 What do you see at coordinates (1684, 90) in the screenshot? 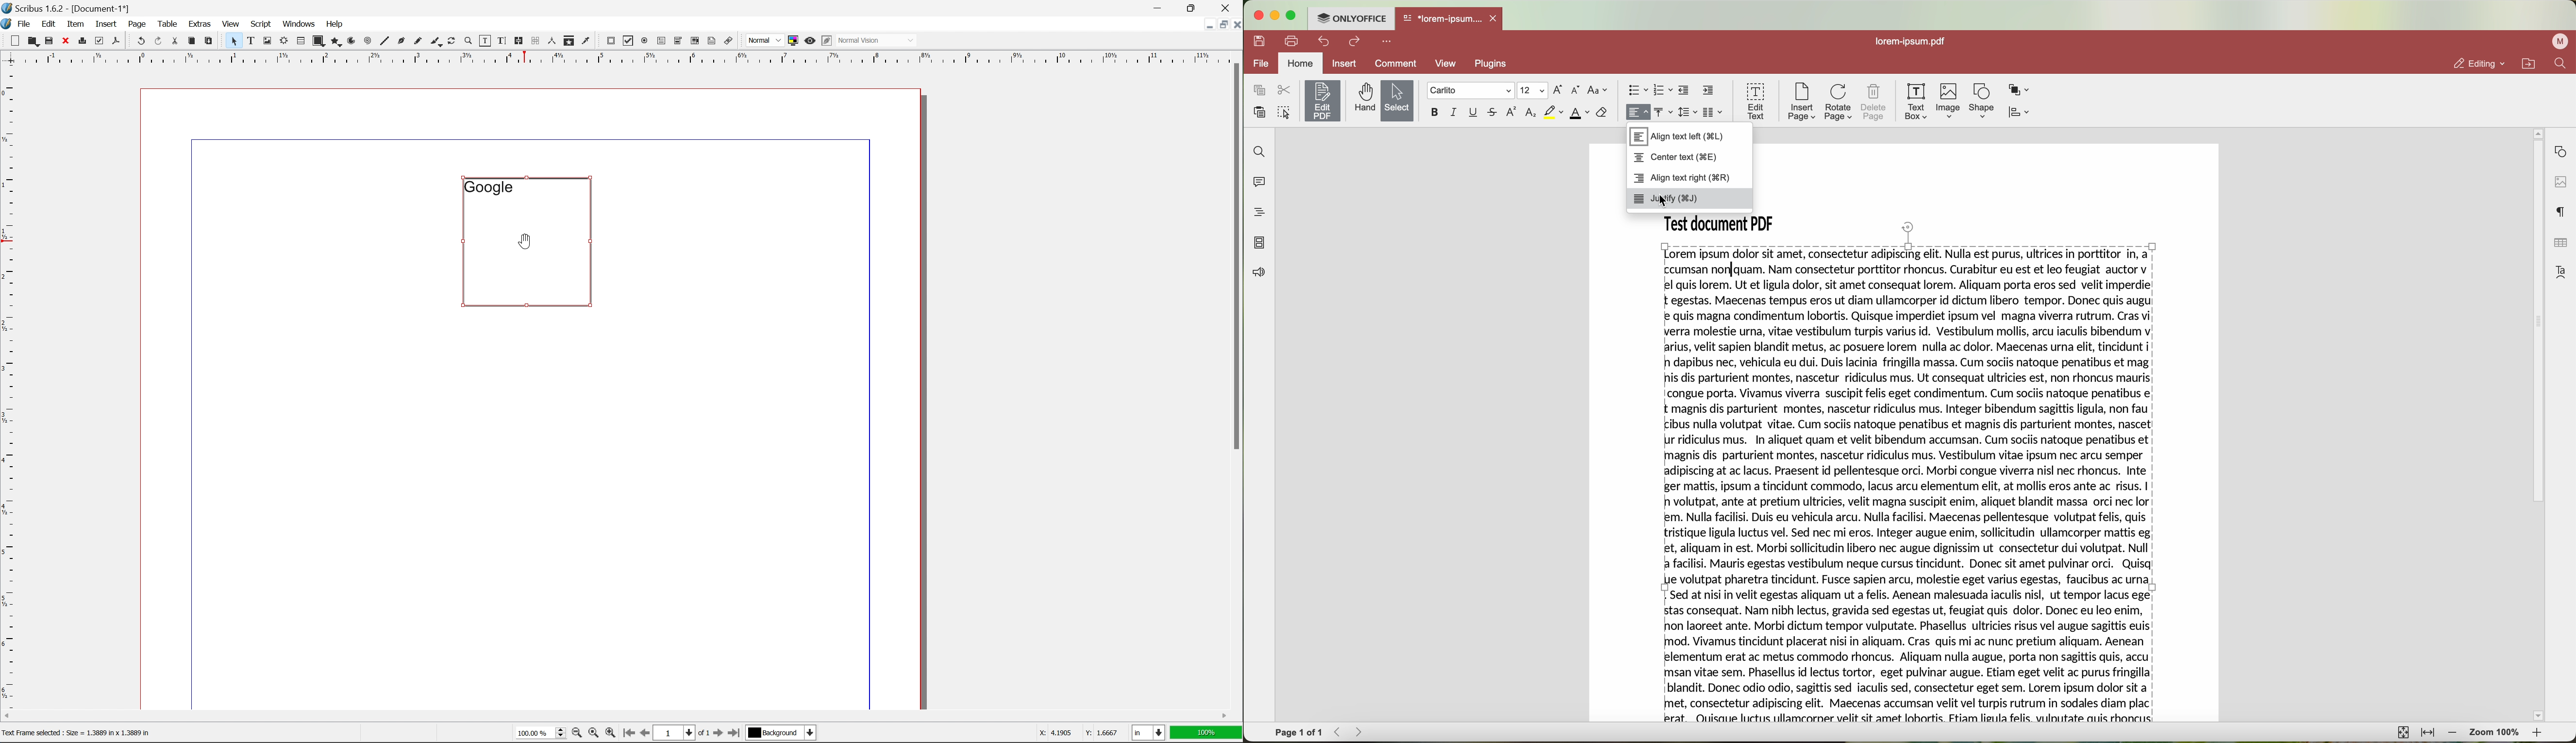
I see `decrease indent` at bounding box center [1684, 90].